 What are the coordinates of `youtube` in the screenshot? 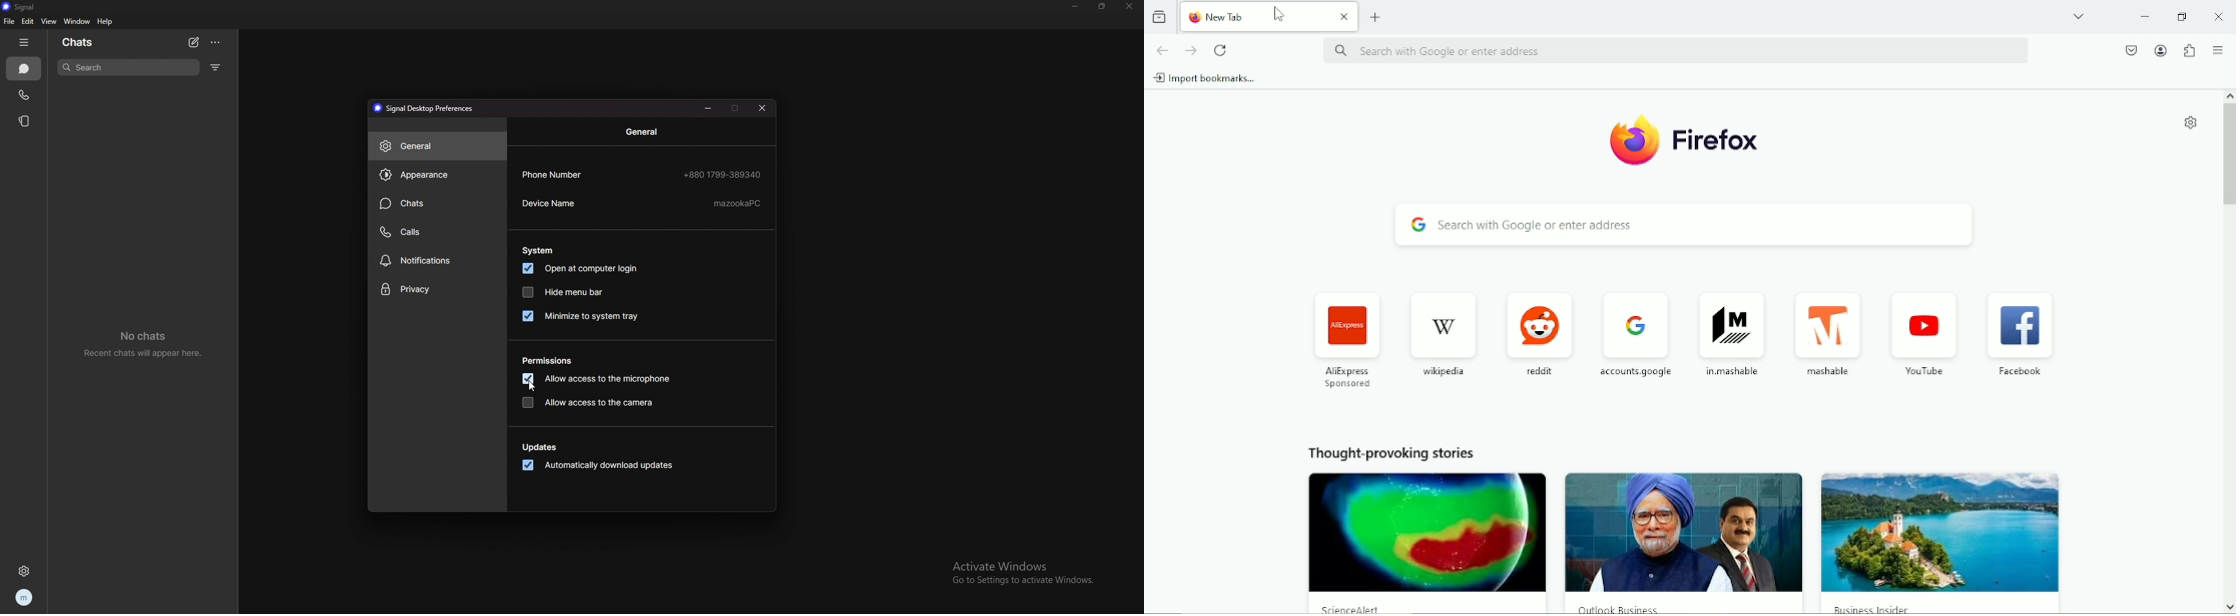 It's located at (1923, 333).